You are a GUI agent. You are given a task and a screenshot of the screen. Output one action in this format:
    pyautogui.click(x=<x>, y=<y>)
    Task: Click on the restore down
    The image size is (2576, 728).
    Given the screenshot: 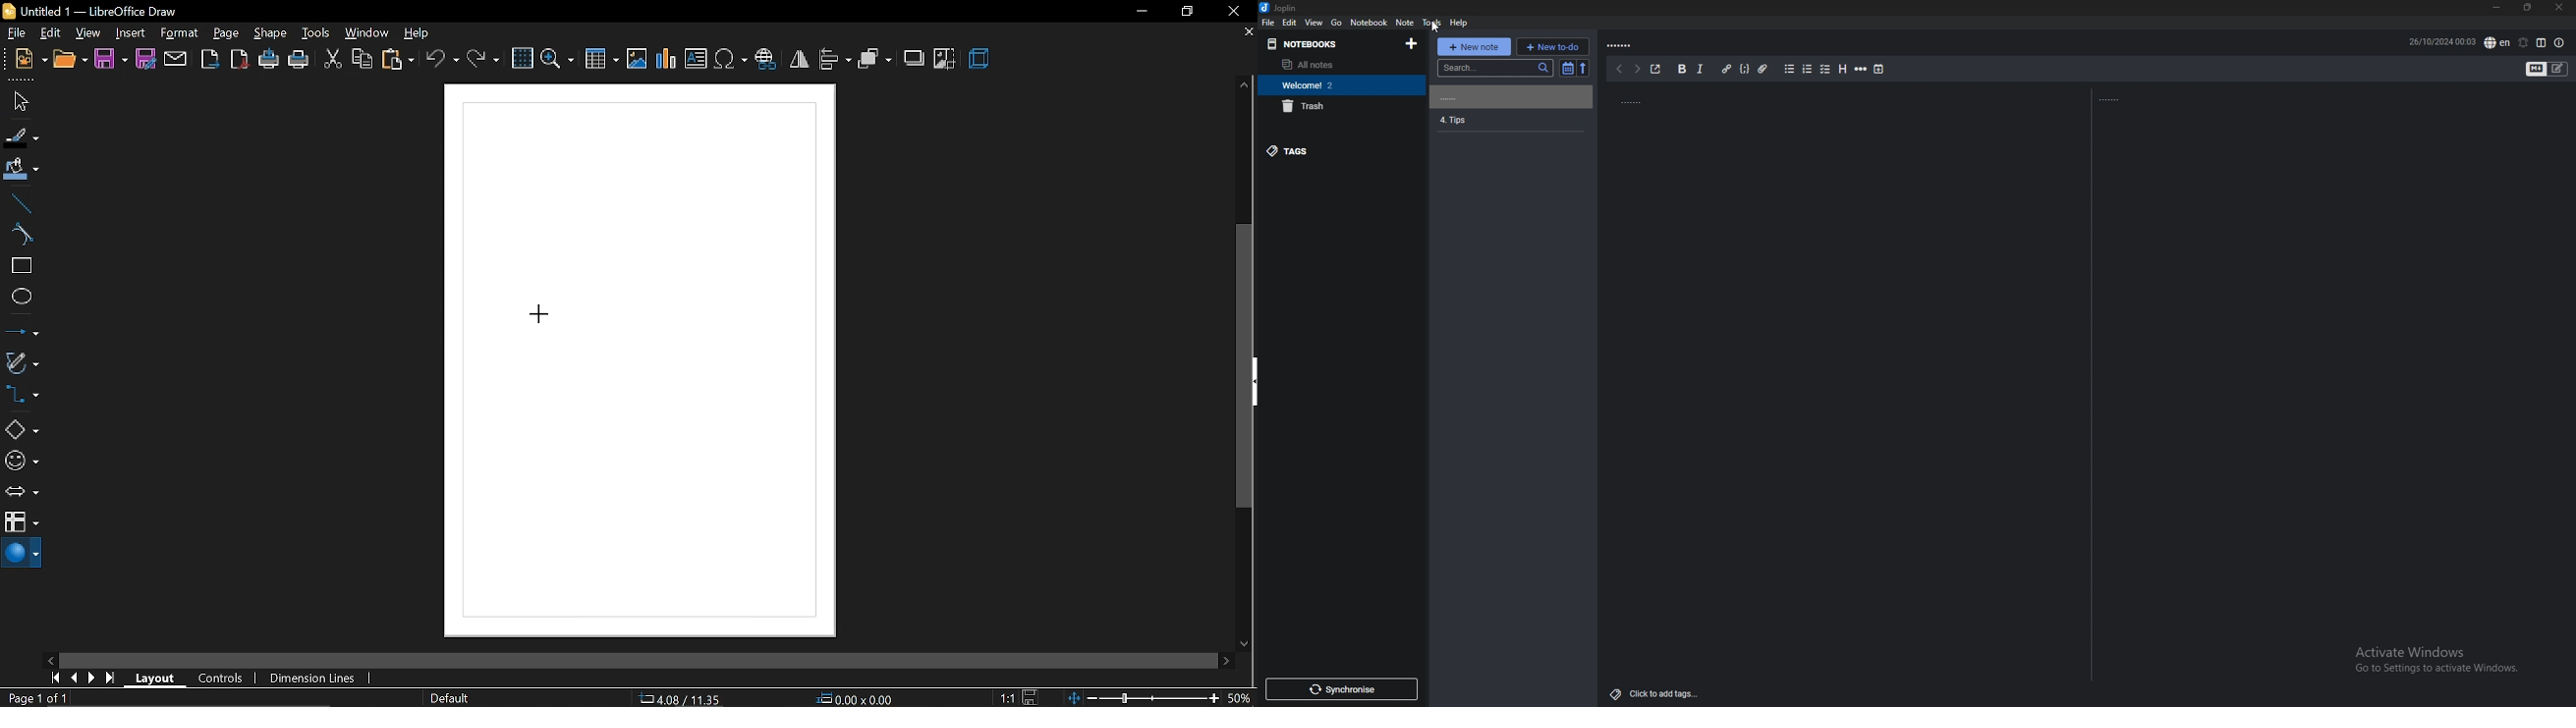 What is the action you would take?
    pyautogui.click(x=1185, y=11)
    